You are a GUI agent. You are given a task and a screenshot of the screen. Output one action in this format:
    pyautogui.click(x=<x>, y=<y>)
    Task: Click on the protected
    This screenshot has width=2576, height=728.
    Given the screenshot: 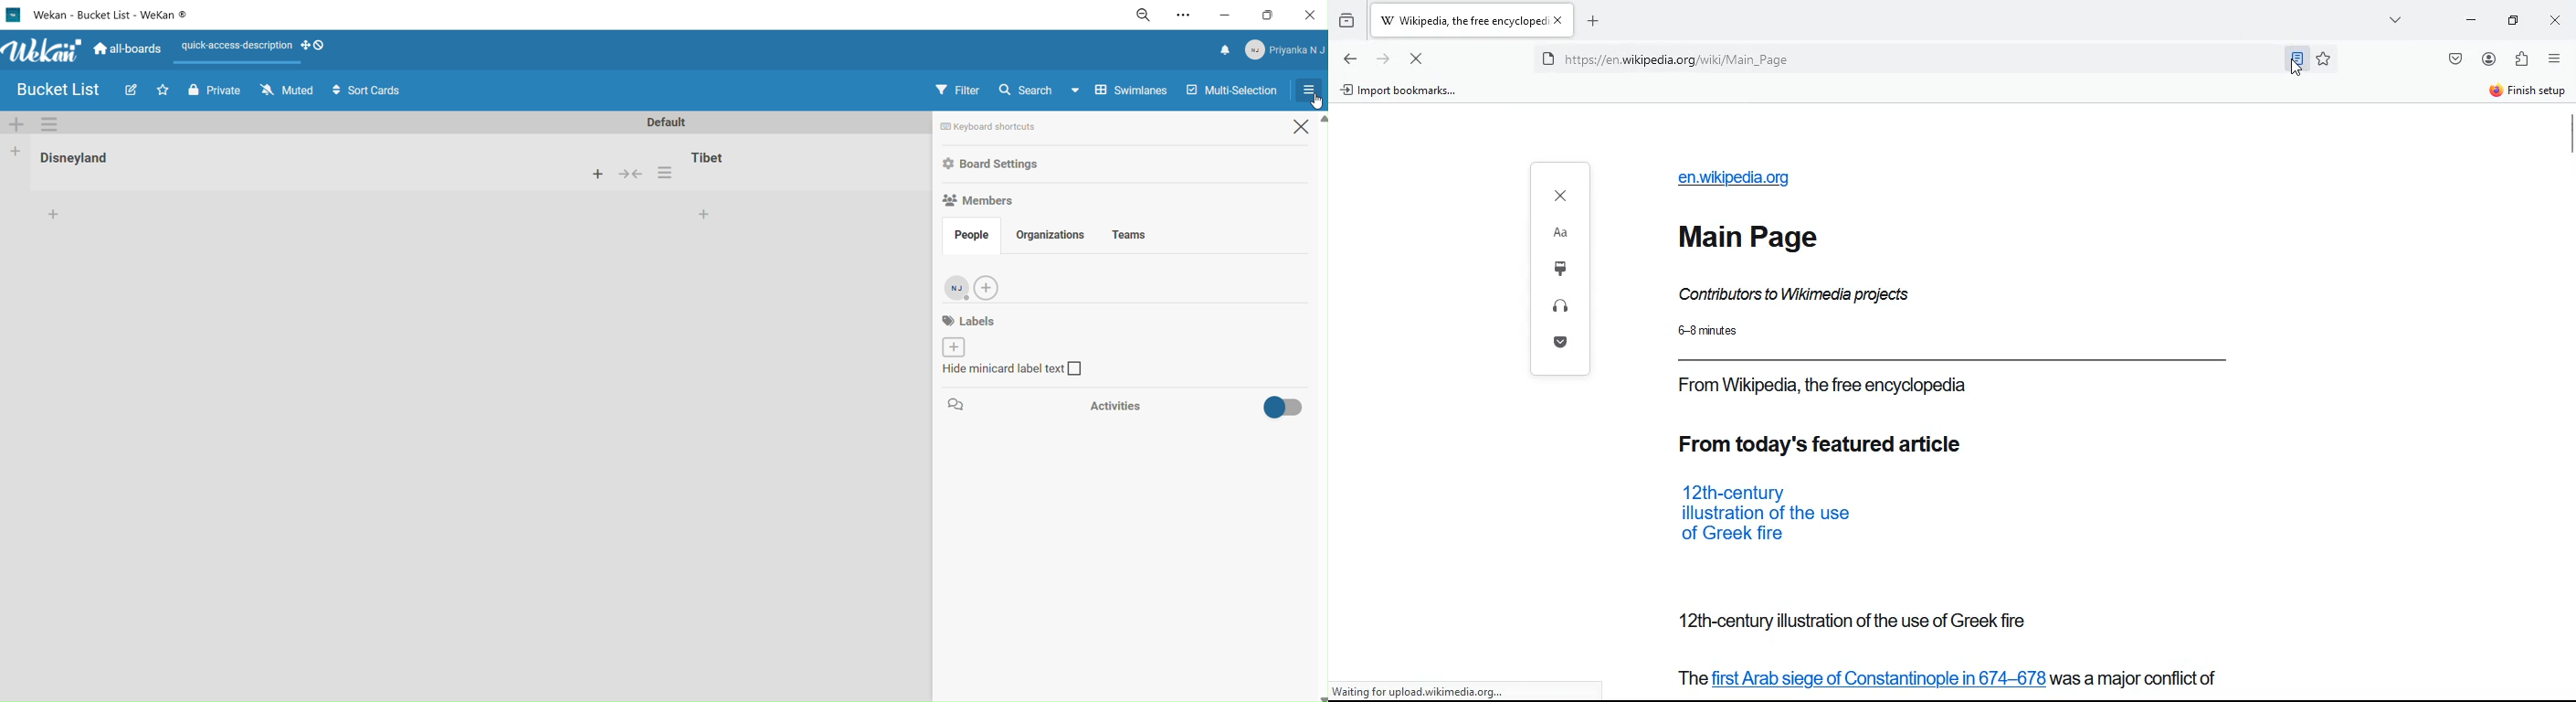 What is the action you would take?
    pyautogui.click(x=1548, y=58)
    